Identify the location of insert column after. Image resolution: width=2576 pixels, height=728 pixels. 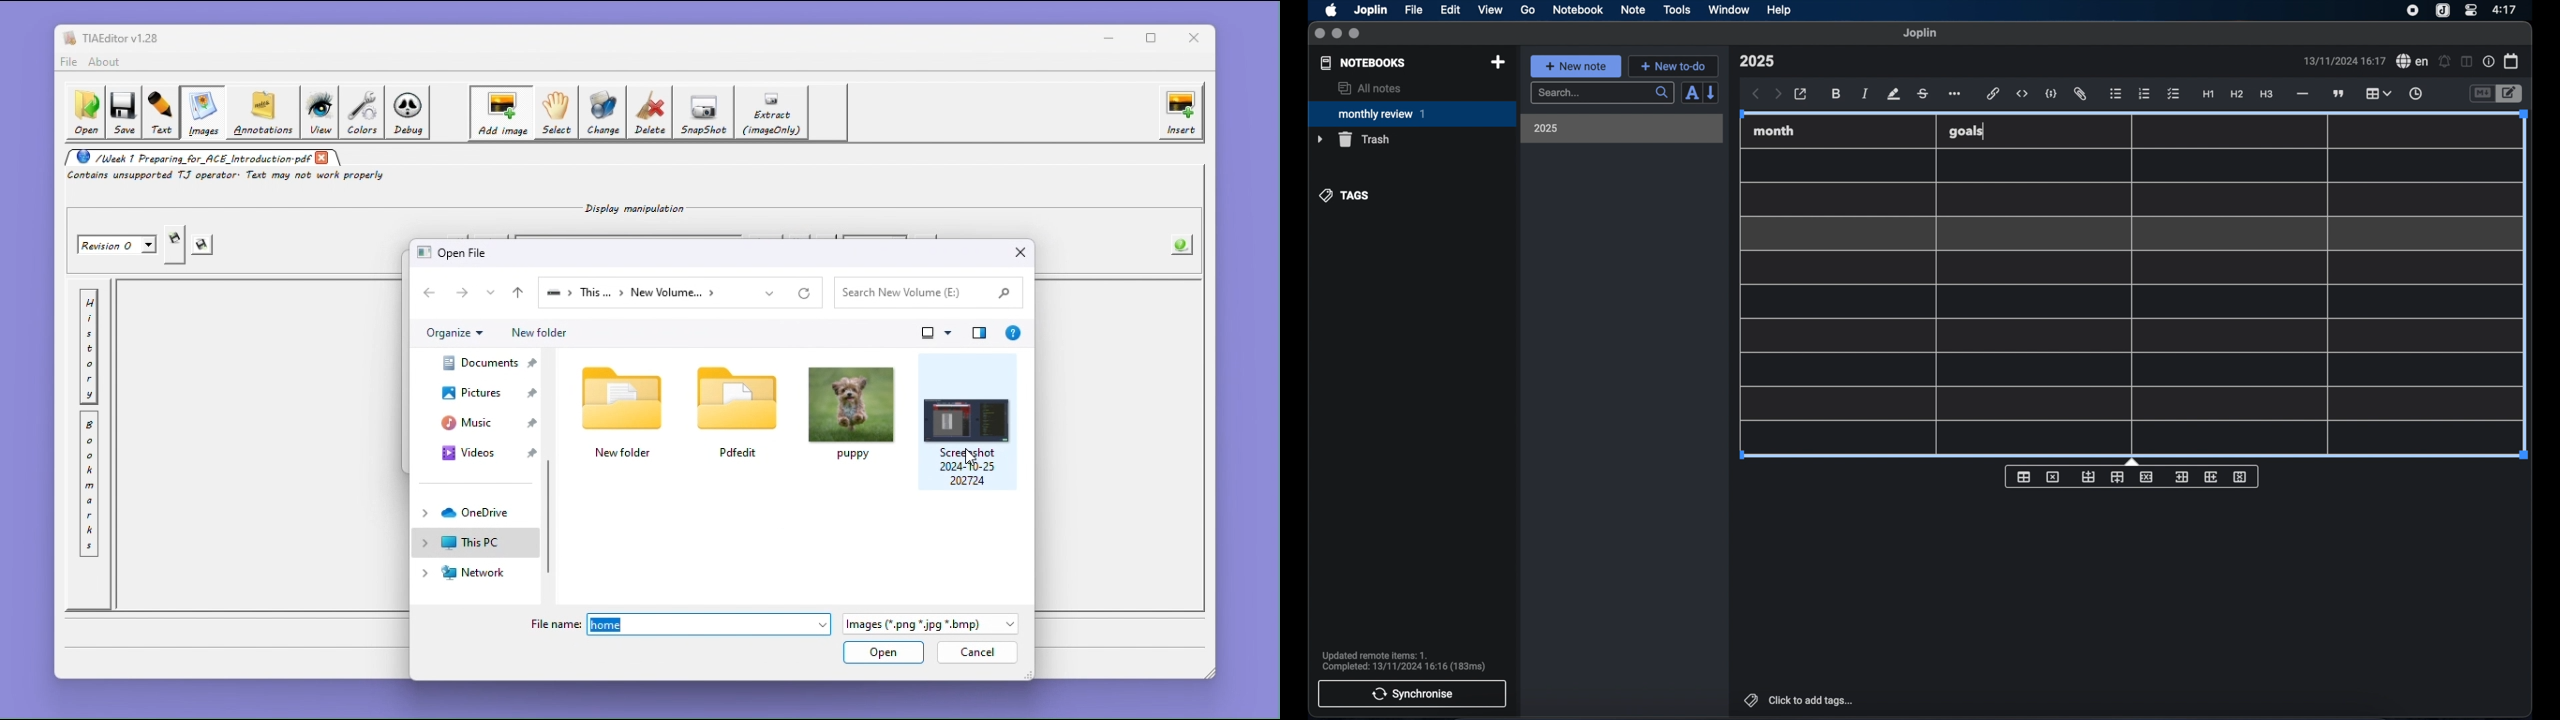
(2211, 477).